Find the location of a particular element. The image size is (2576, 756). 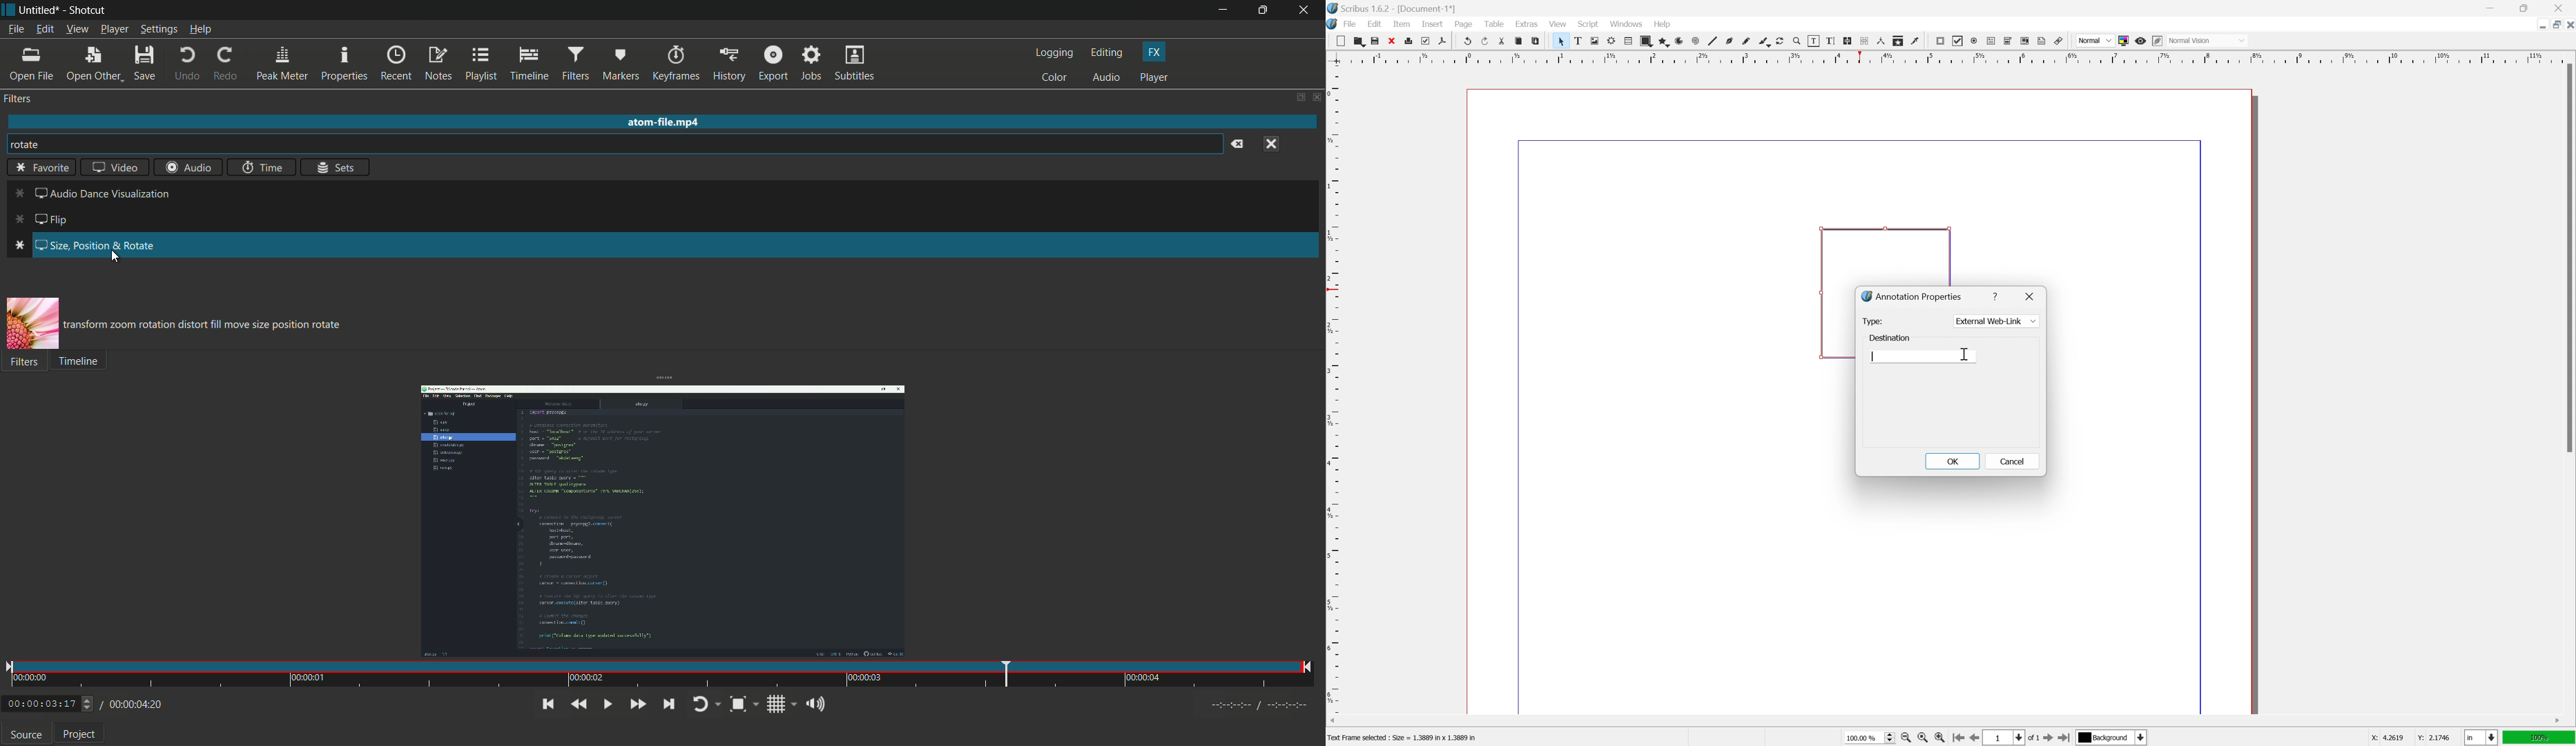

redo is located at coordinates (1484, 40).